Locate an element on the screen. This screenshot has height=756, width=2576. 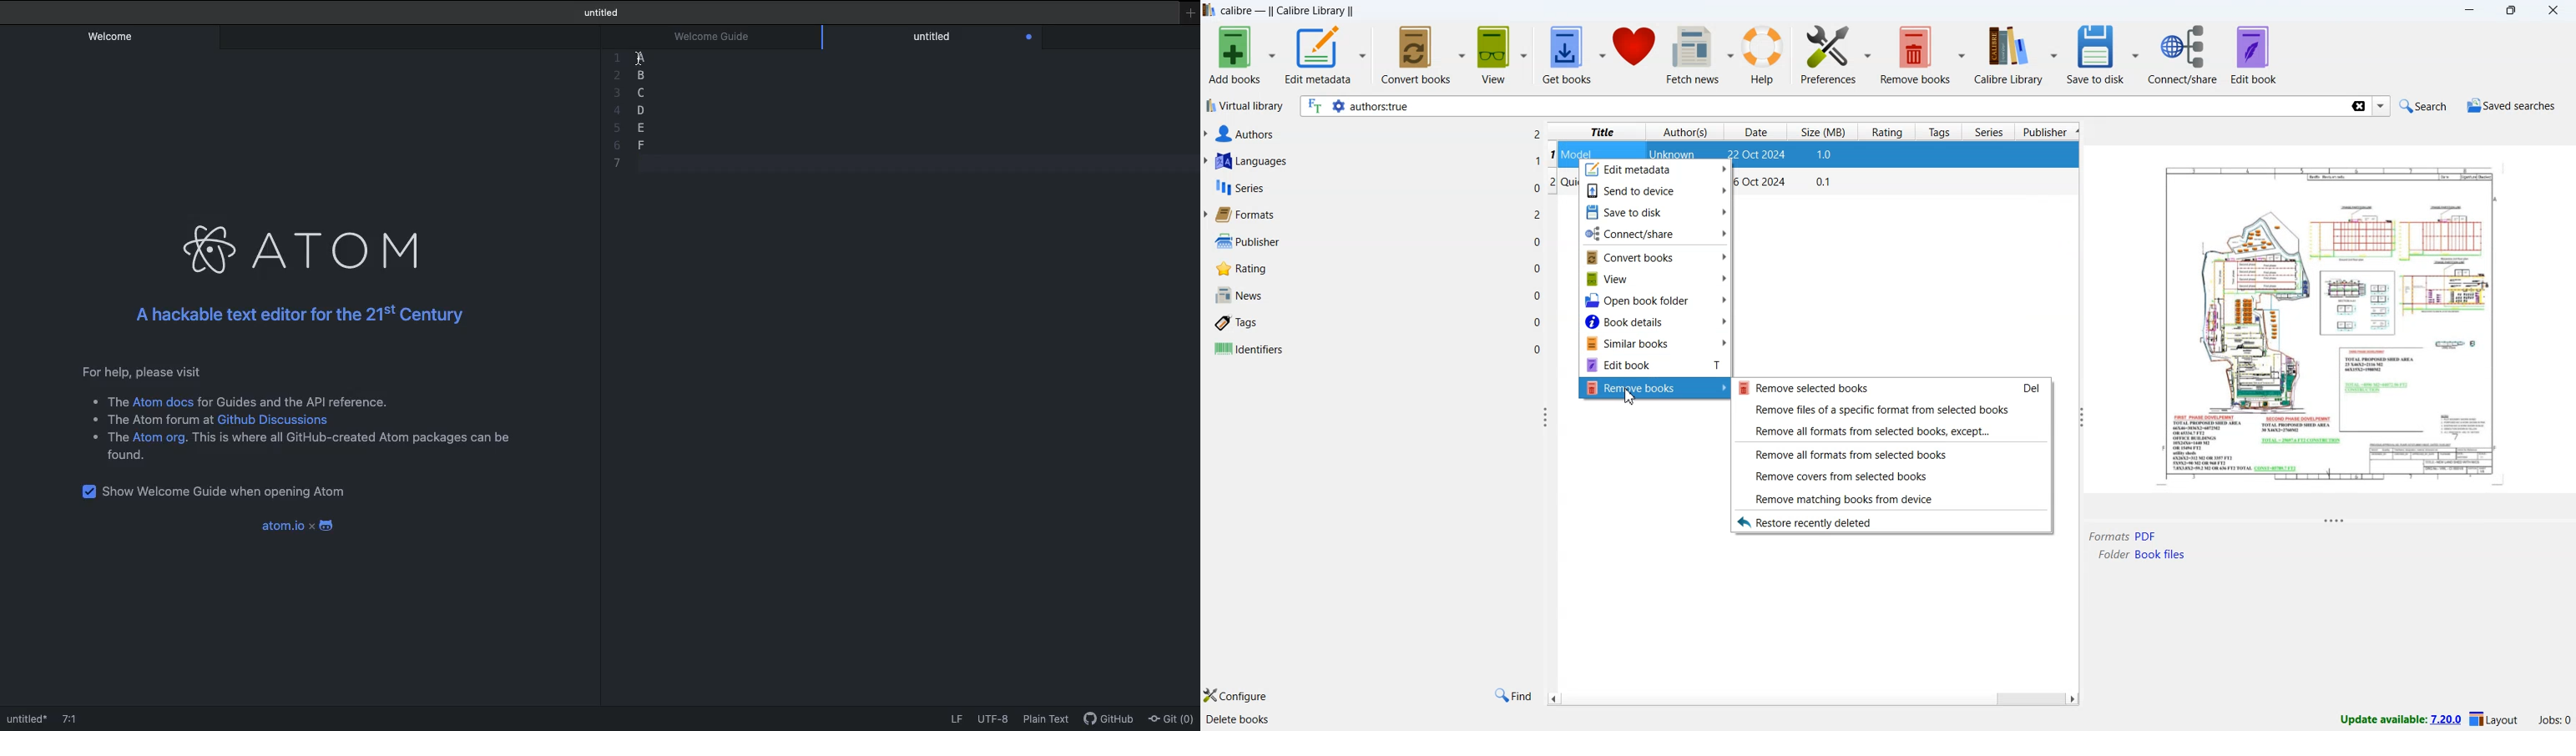
size is located at coordinates (1826, 156).